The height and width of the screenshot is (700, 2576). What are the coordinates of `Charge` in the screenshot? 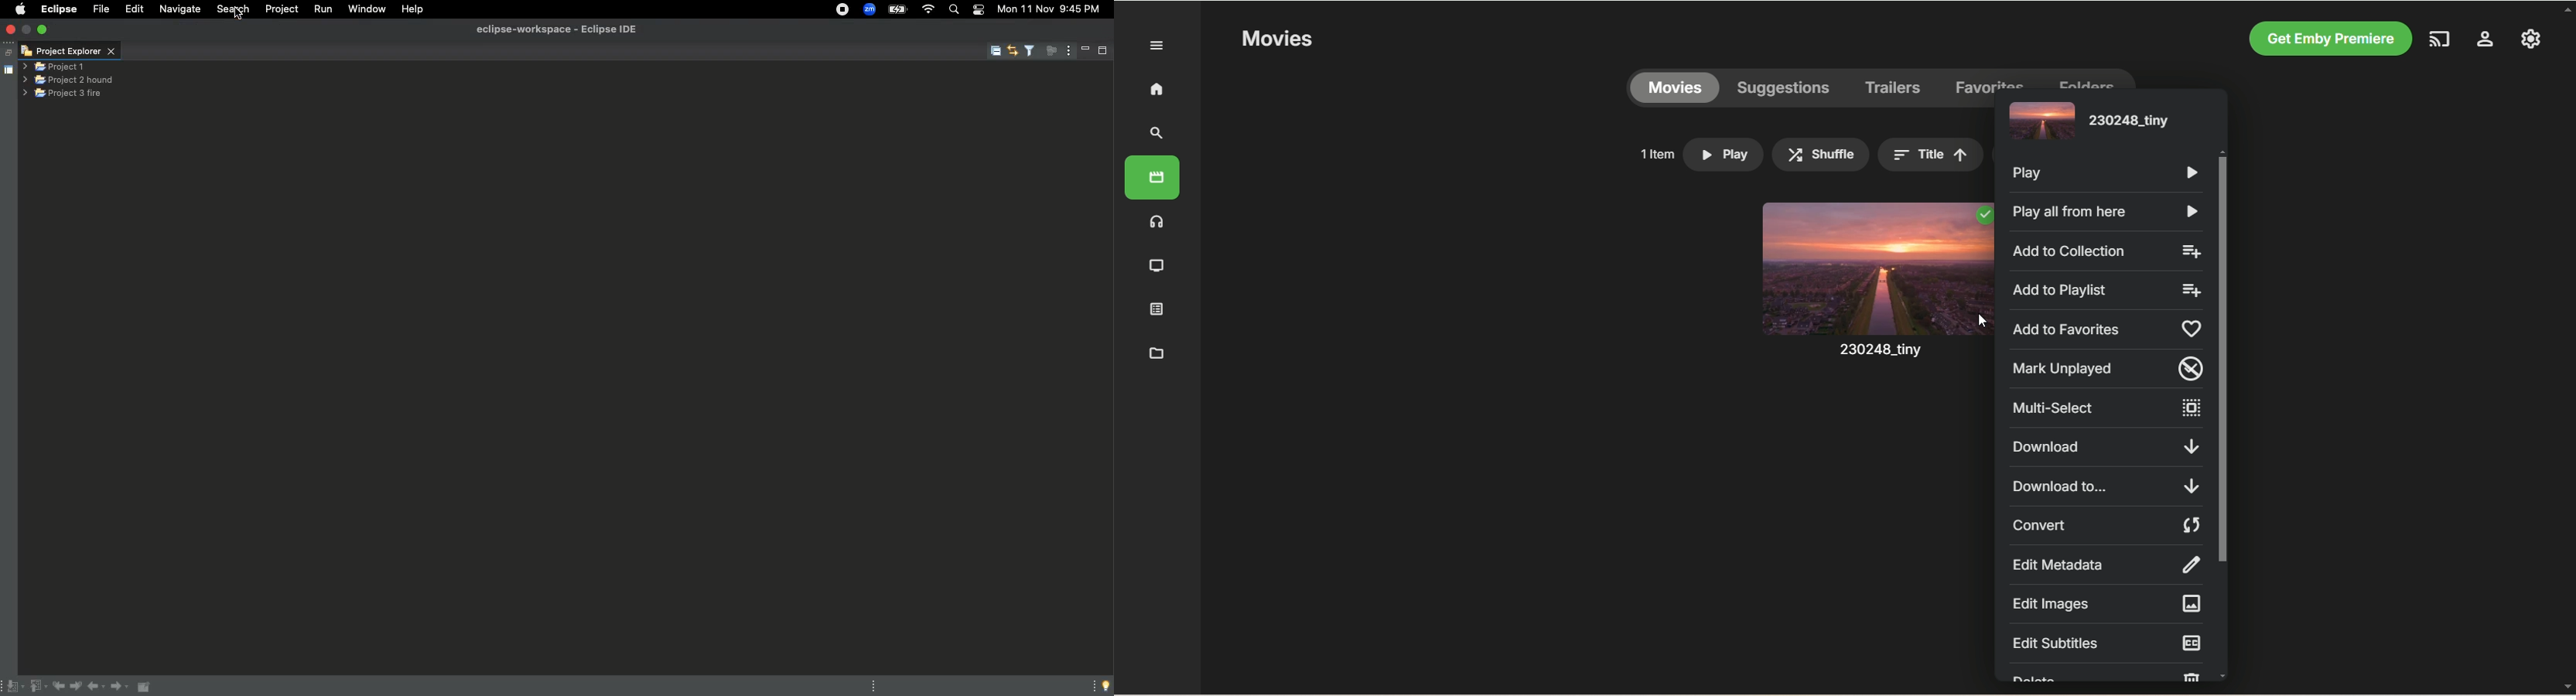 It's located at (897, 9).